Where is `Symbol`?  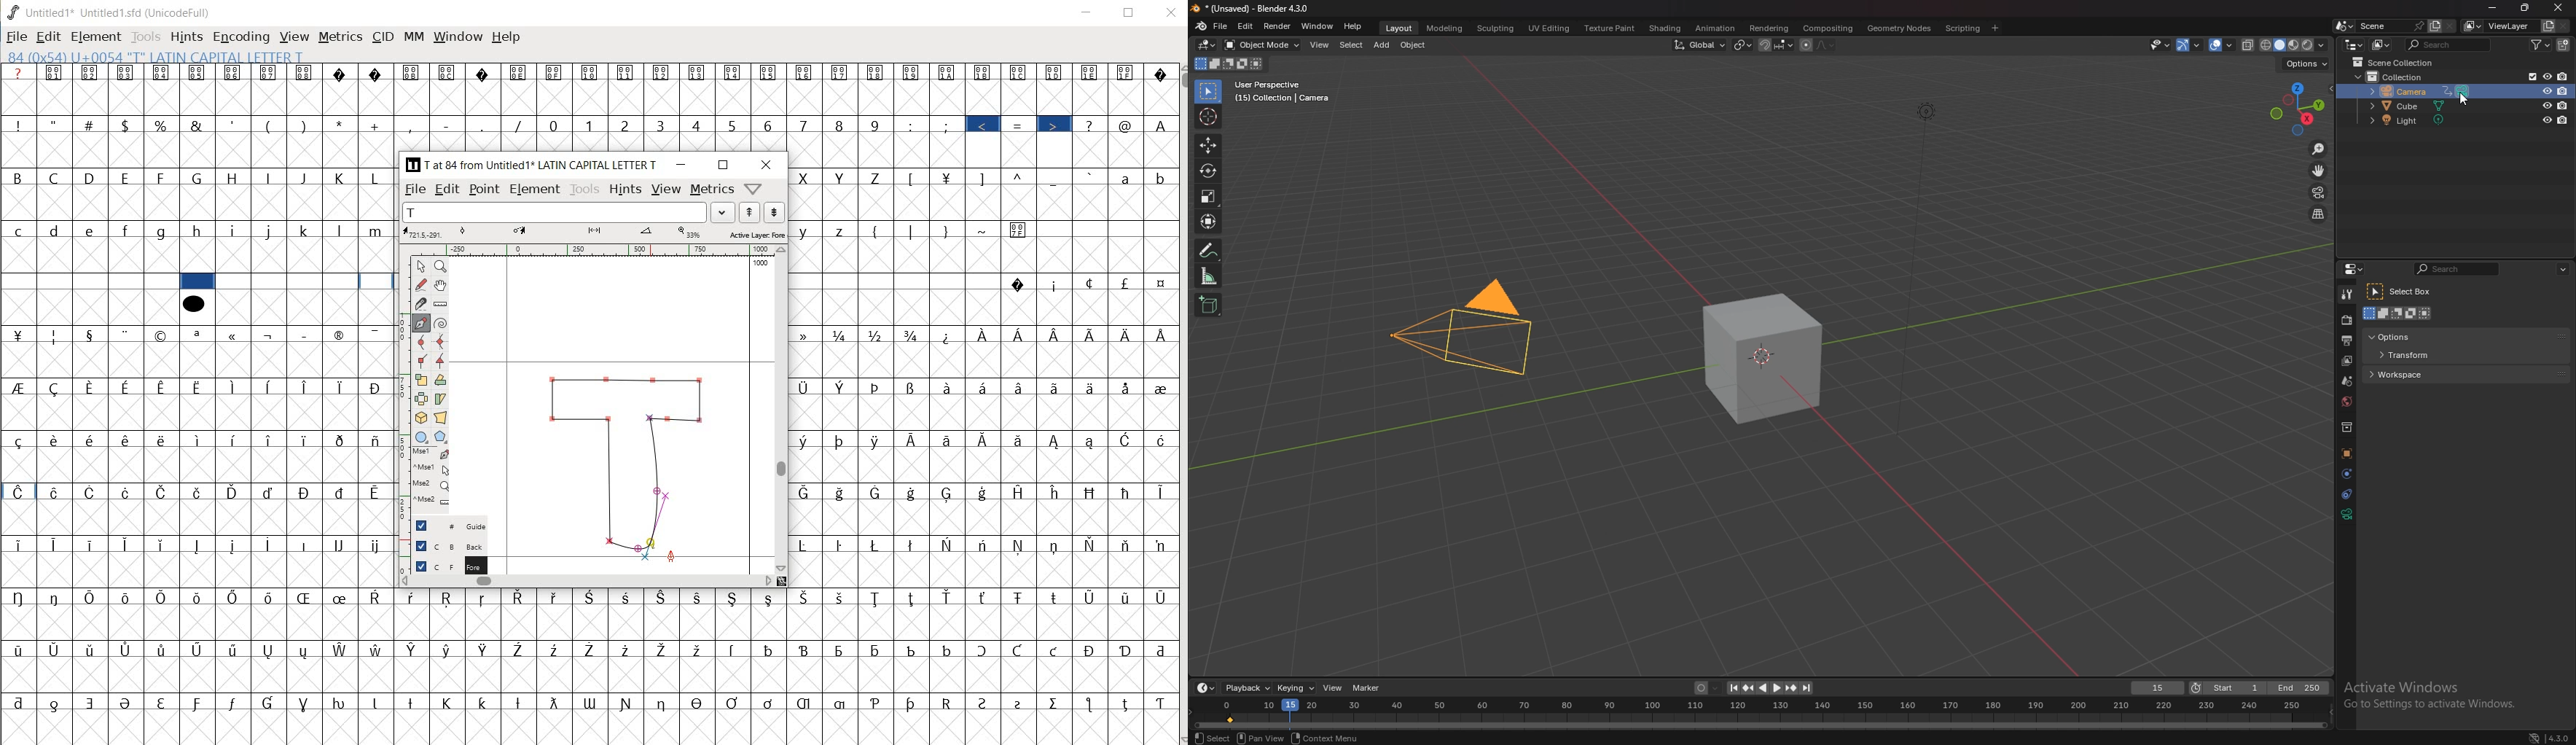 Symbol is located at coordinates (1127, 72).